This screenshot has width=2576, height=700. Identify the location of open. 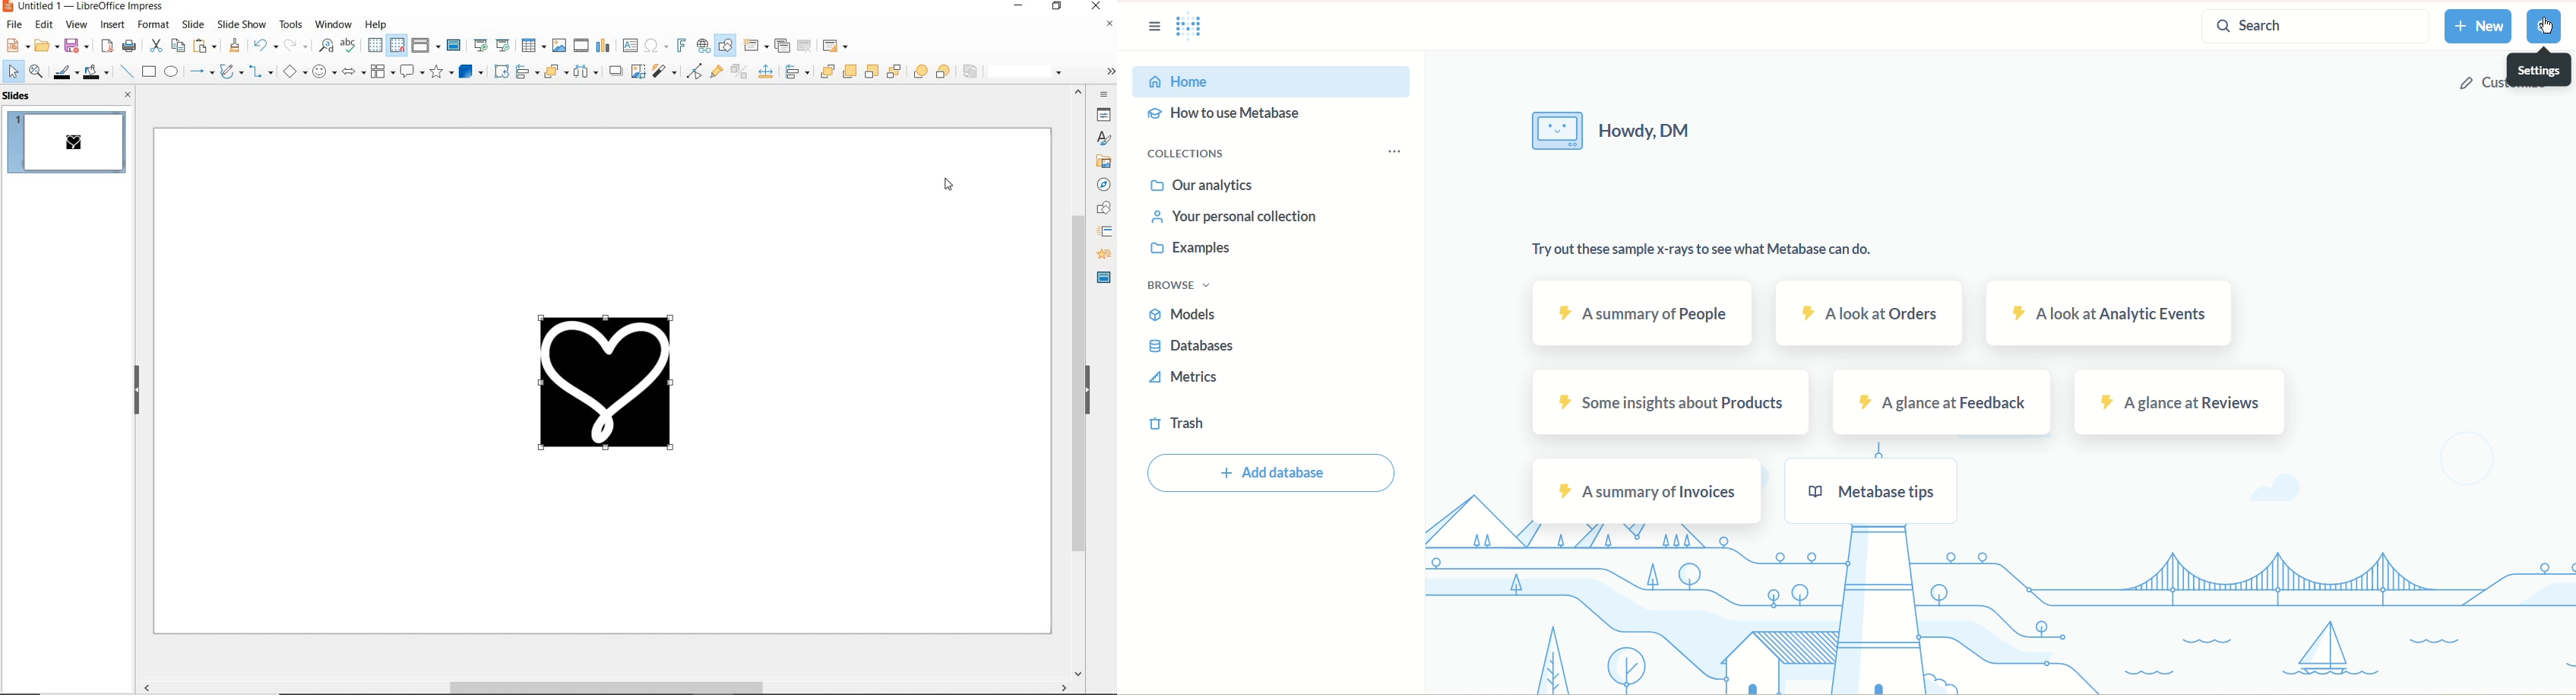
(45, 44).